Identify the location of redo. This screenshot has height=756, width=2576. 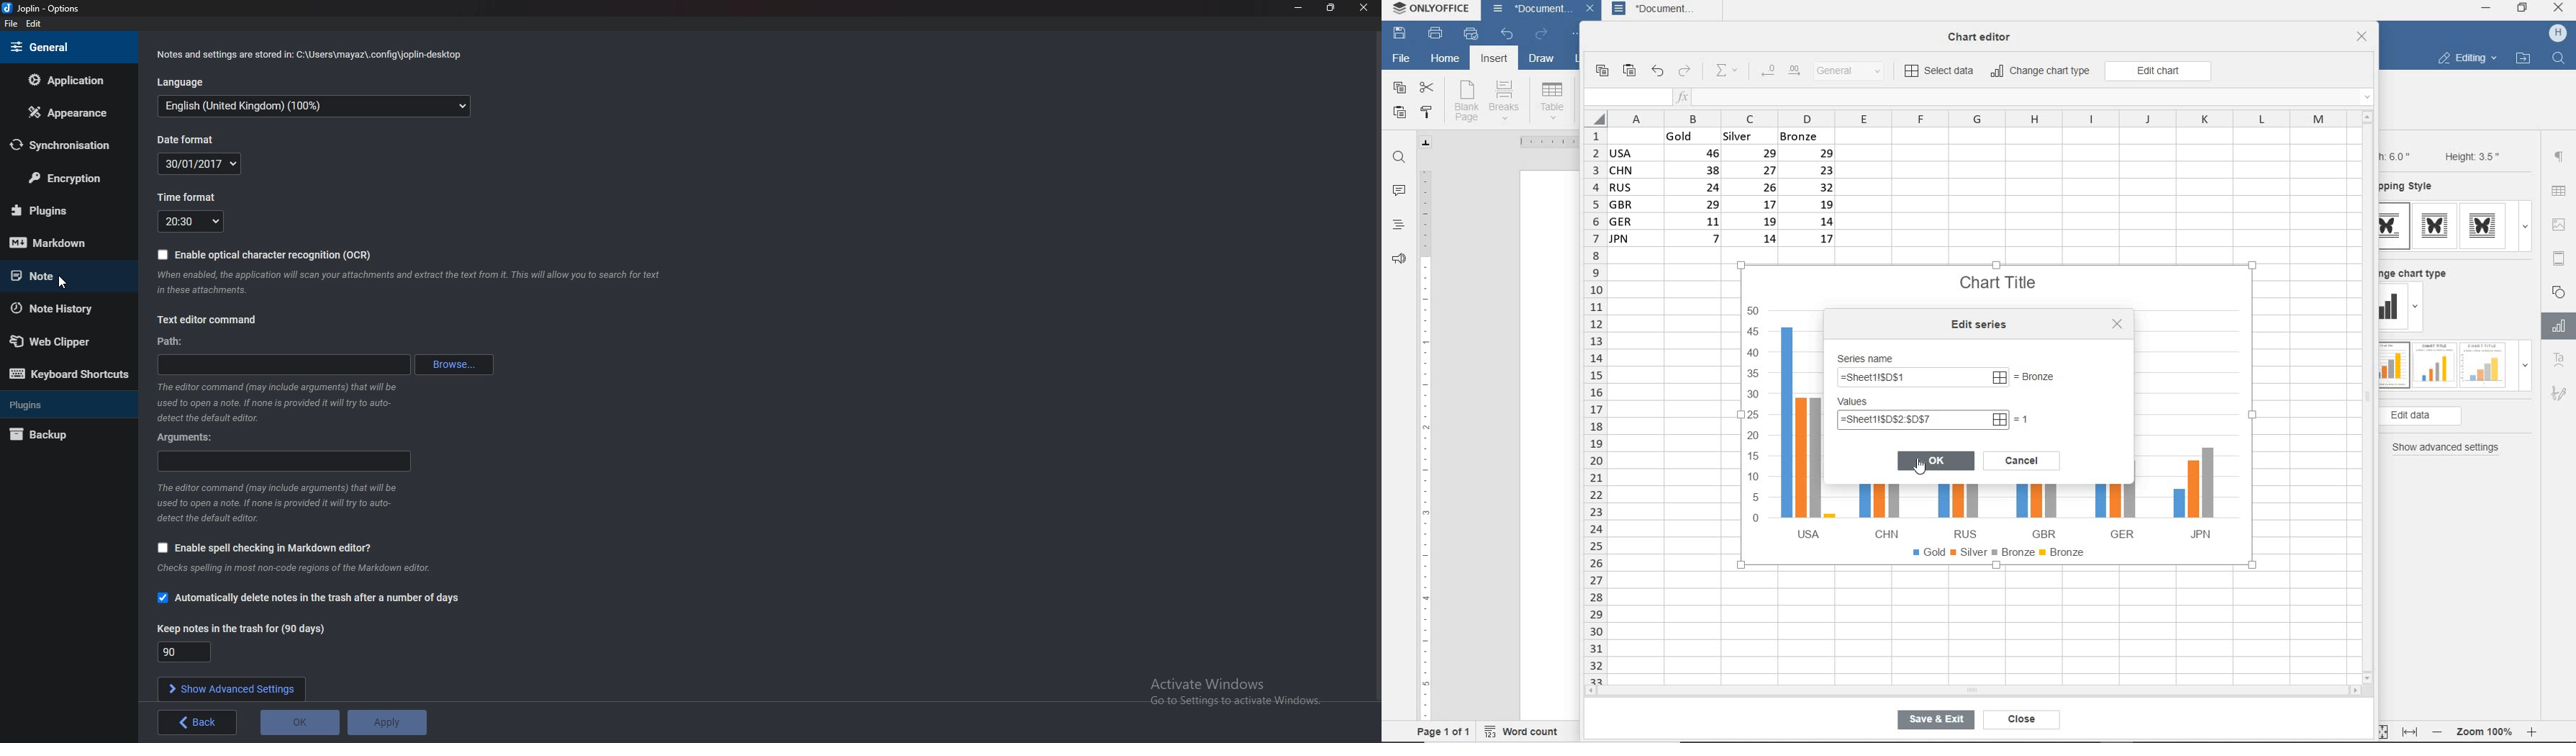
(1541, 35).